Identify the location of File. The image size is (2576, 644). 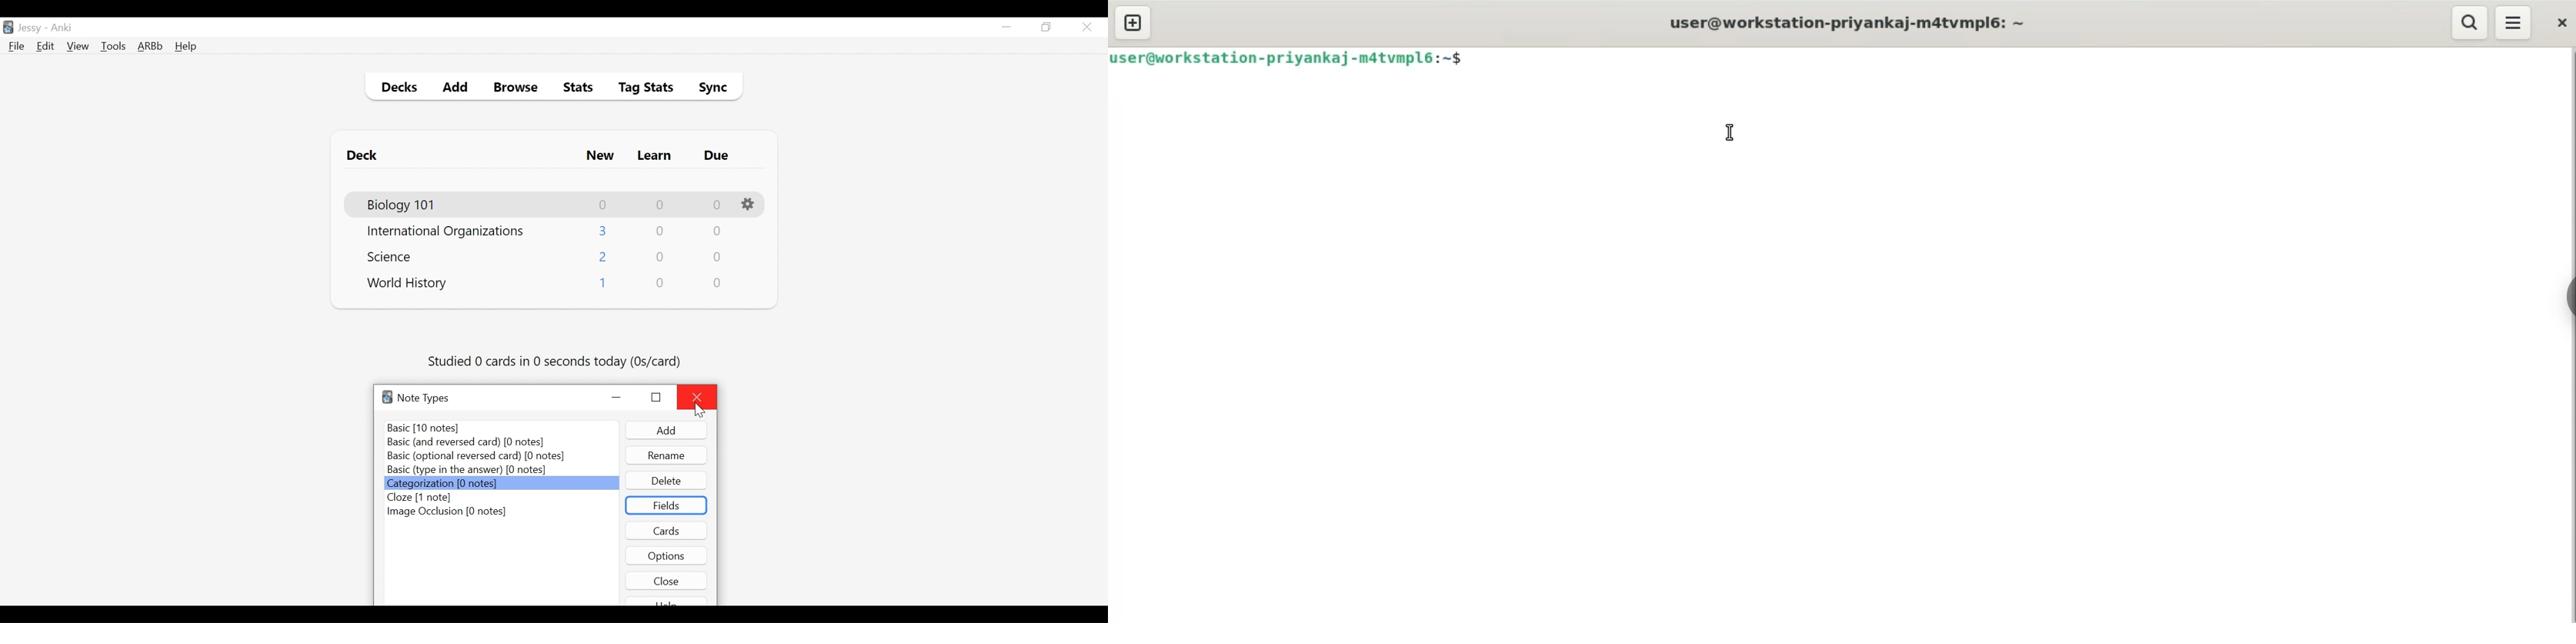
(17, 47).